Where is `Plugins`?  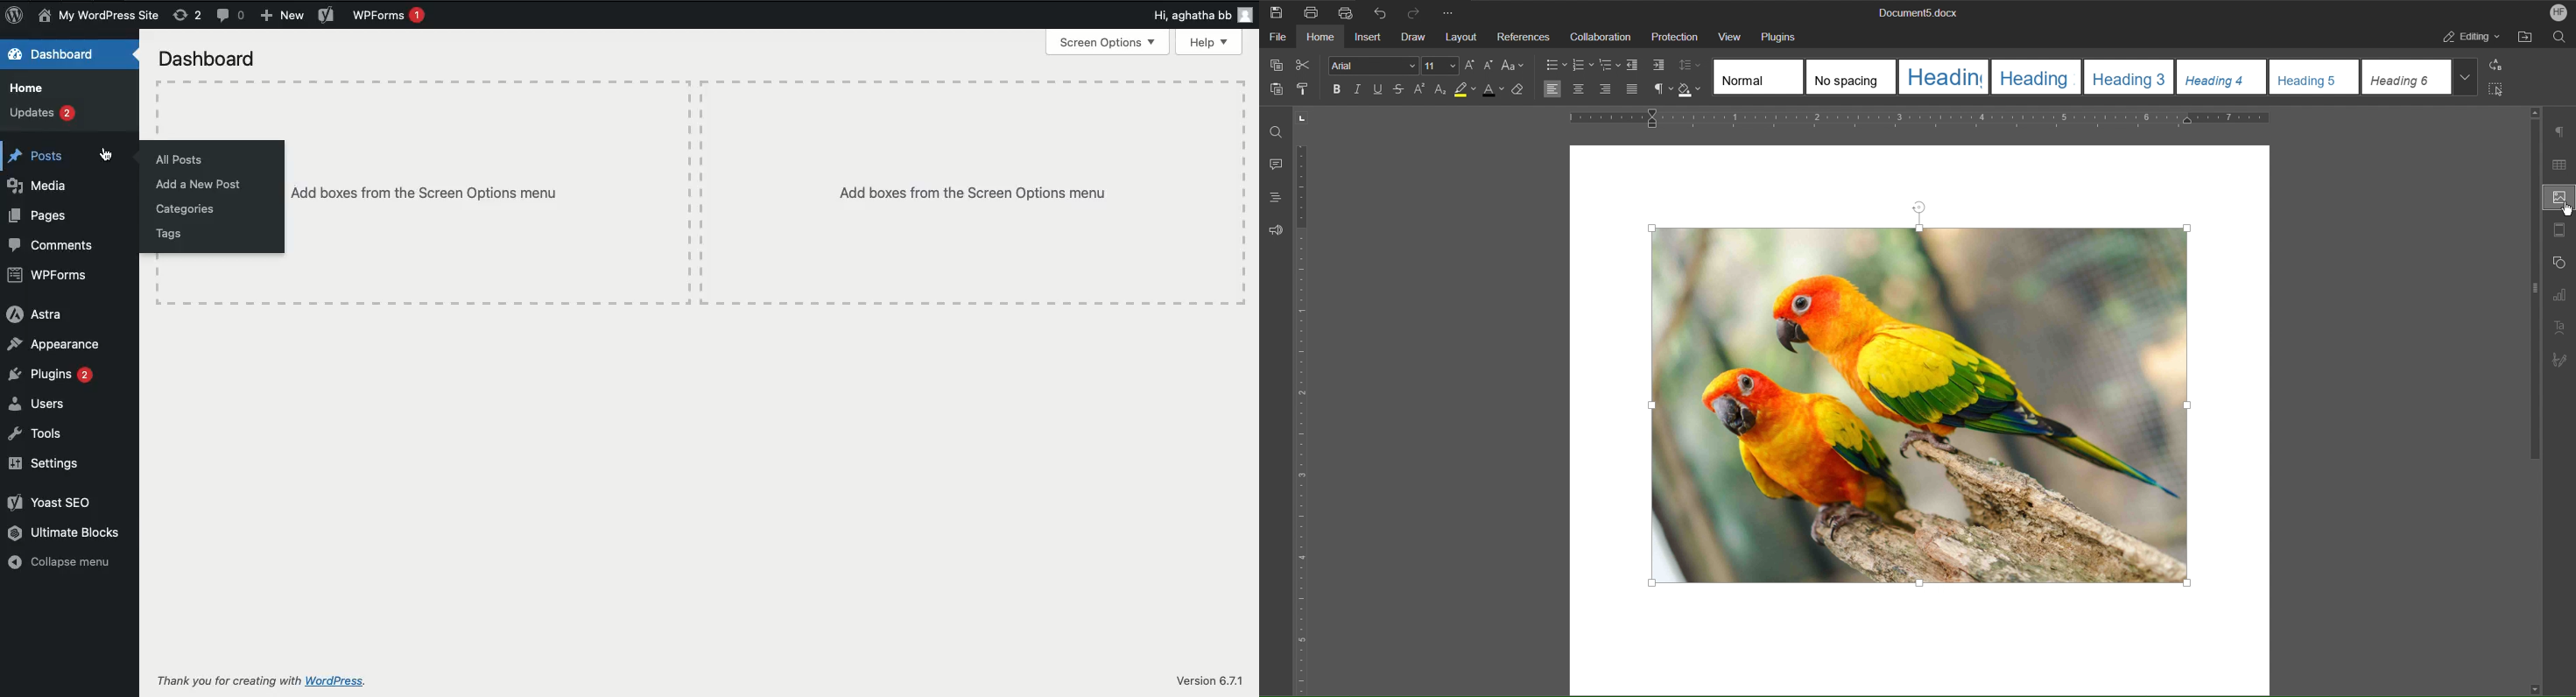
Plugins is located at coordinates (52, 374).